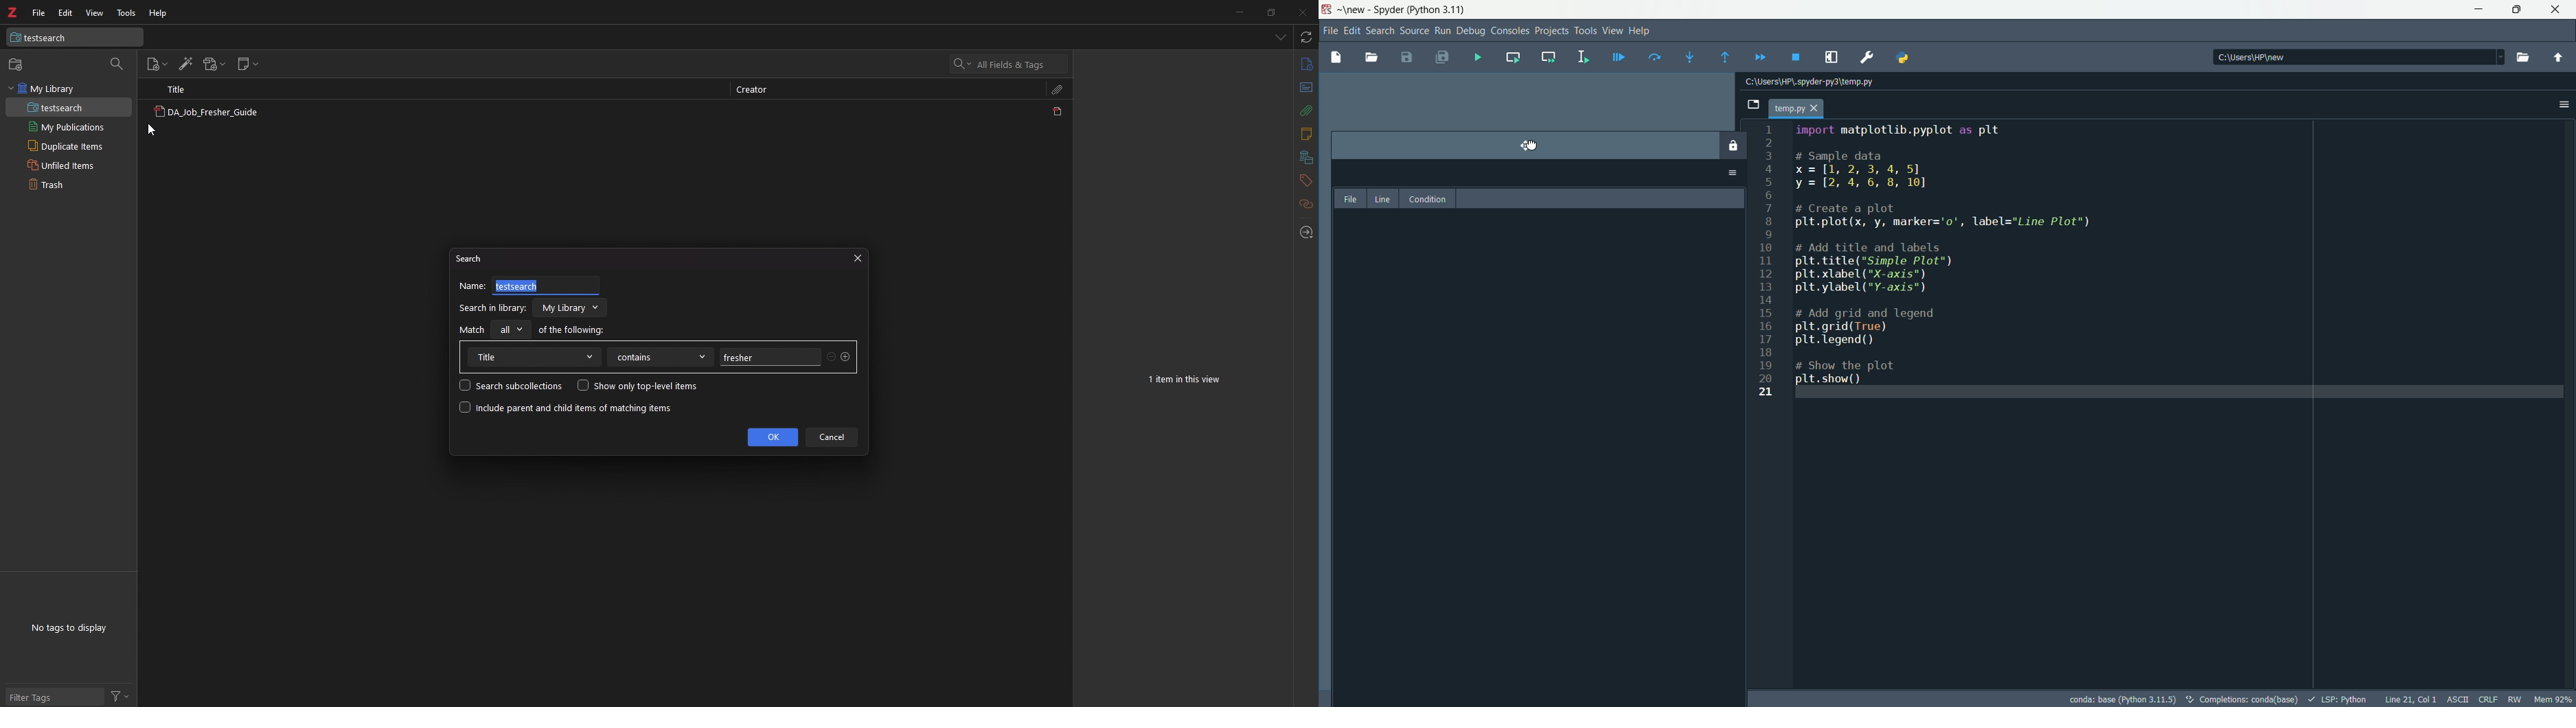 The image size is (2576, 728). I want to click on python 3.11, so click(1439, 9).